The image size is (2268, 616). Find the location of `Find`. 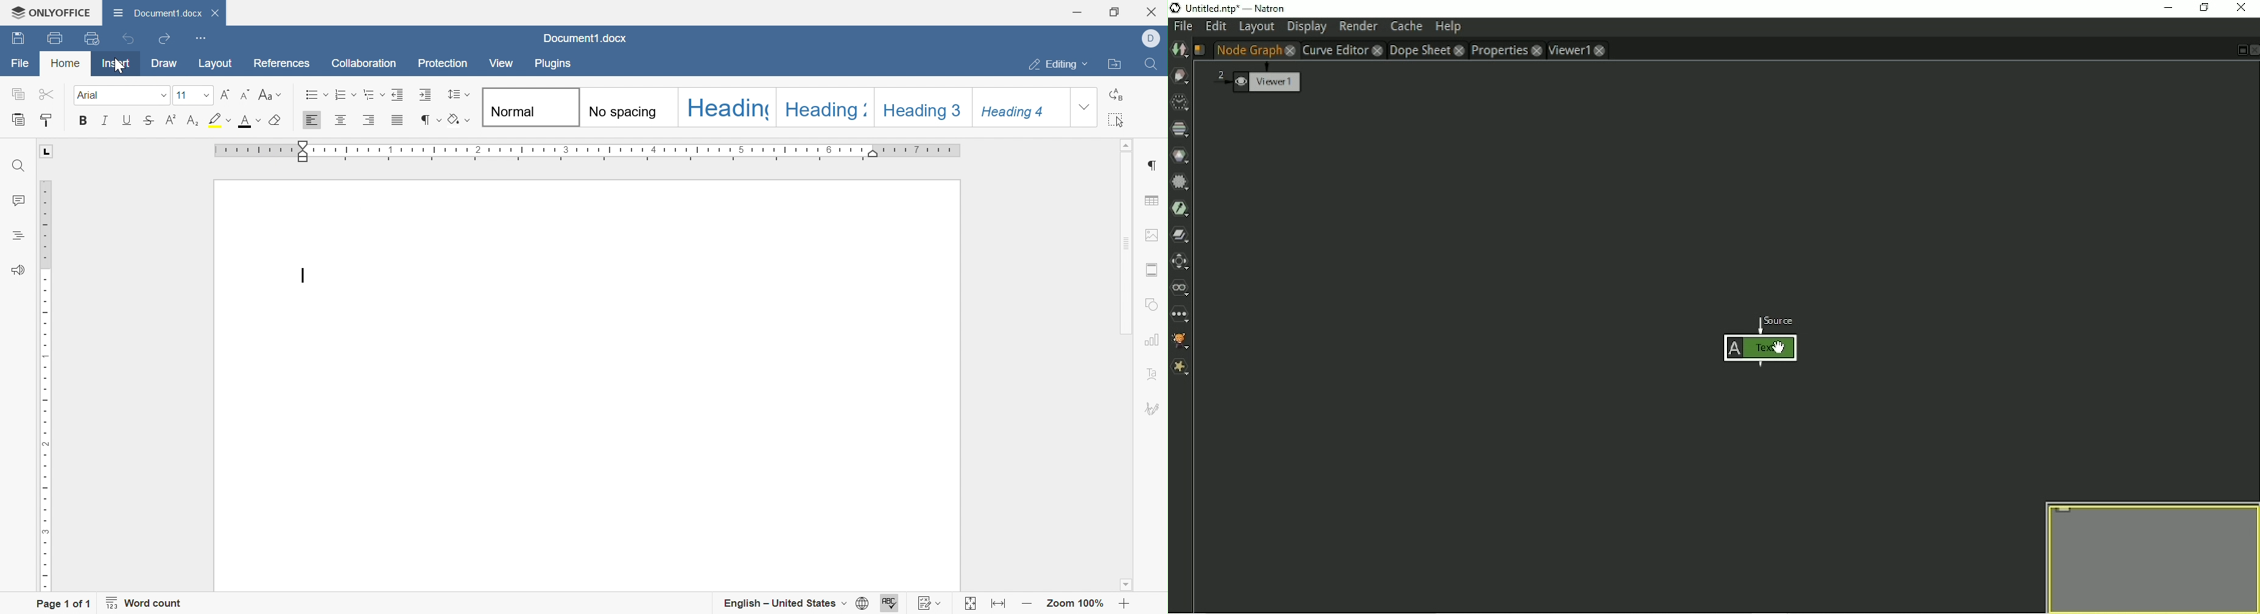

Find is located at coordinates (1151, 65).